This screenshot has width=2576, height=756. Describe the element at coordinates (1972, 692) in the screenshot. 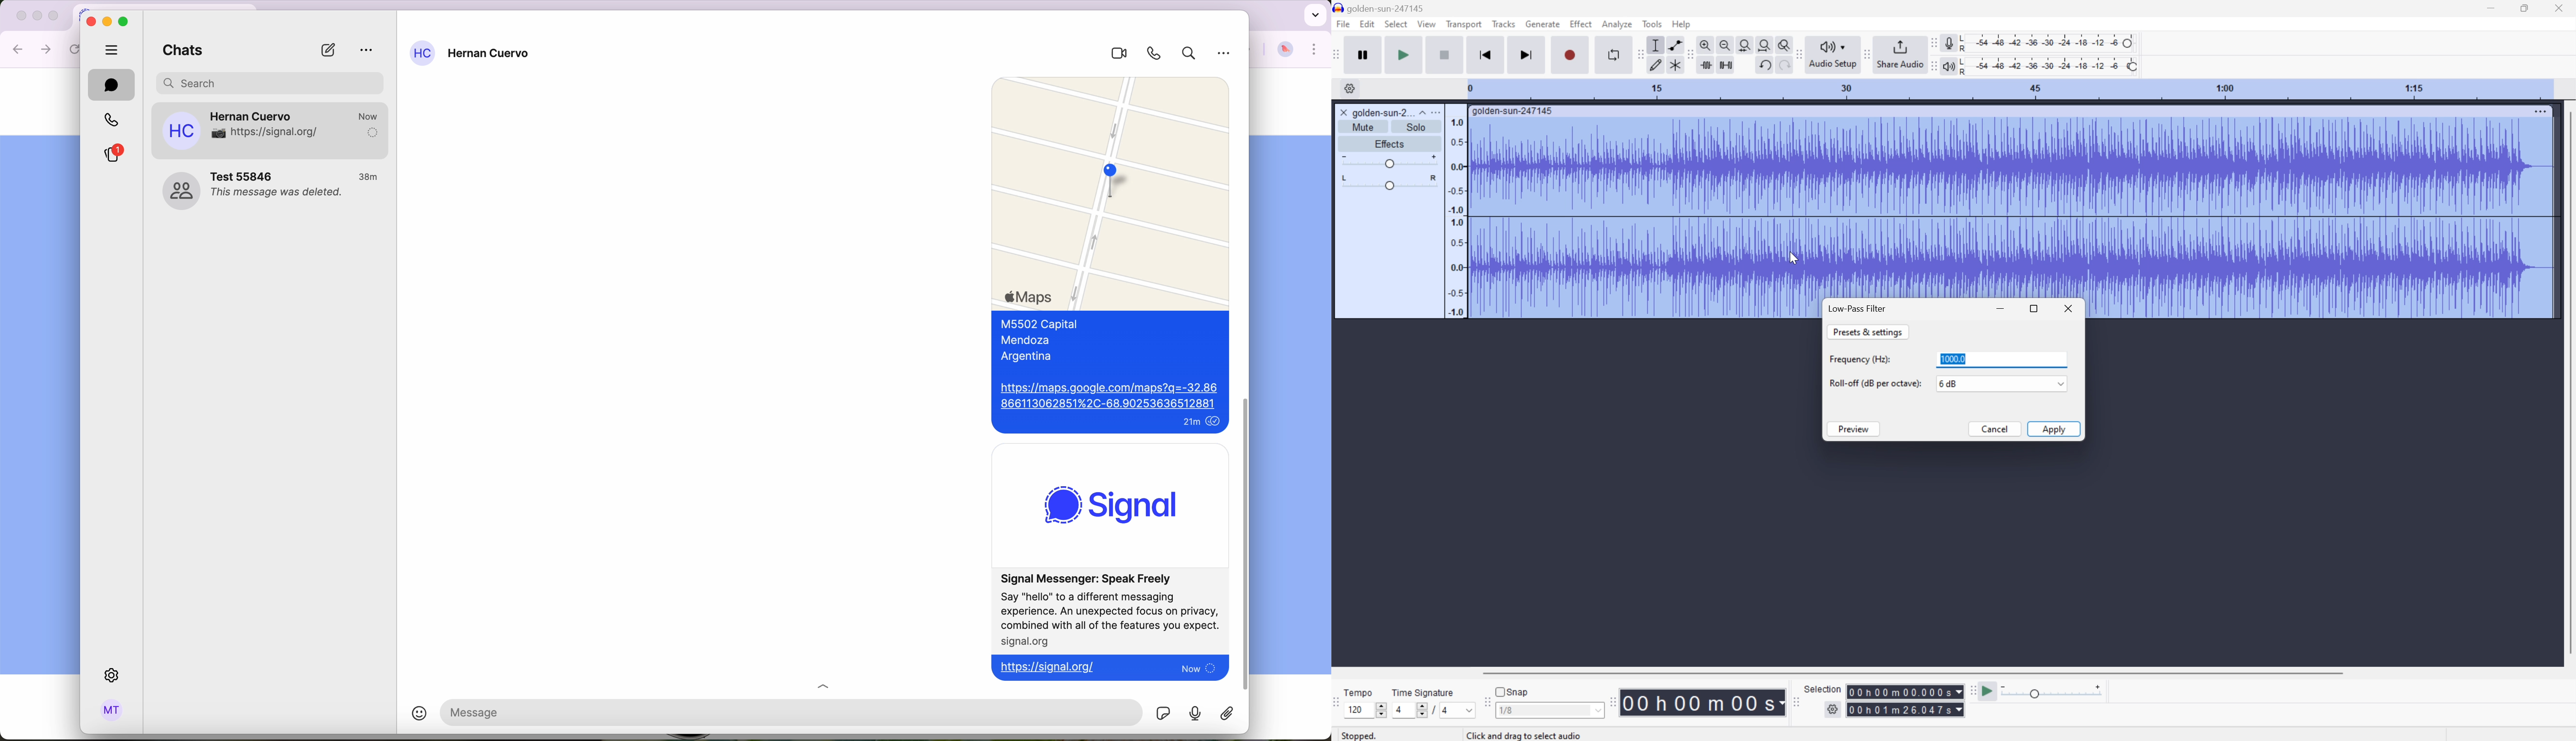

I see `Audacity play at speed toolbar` at that location.